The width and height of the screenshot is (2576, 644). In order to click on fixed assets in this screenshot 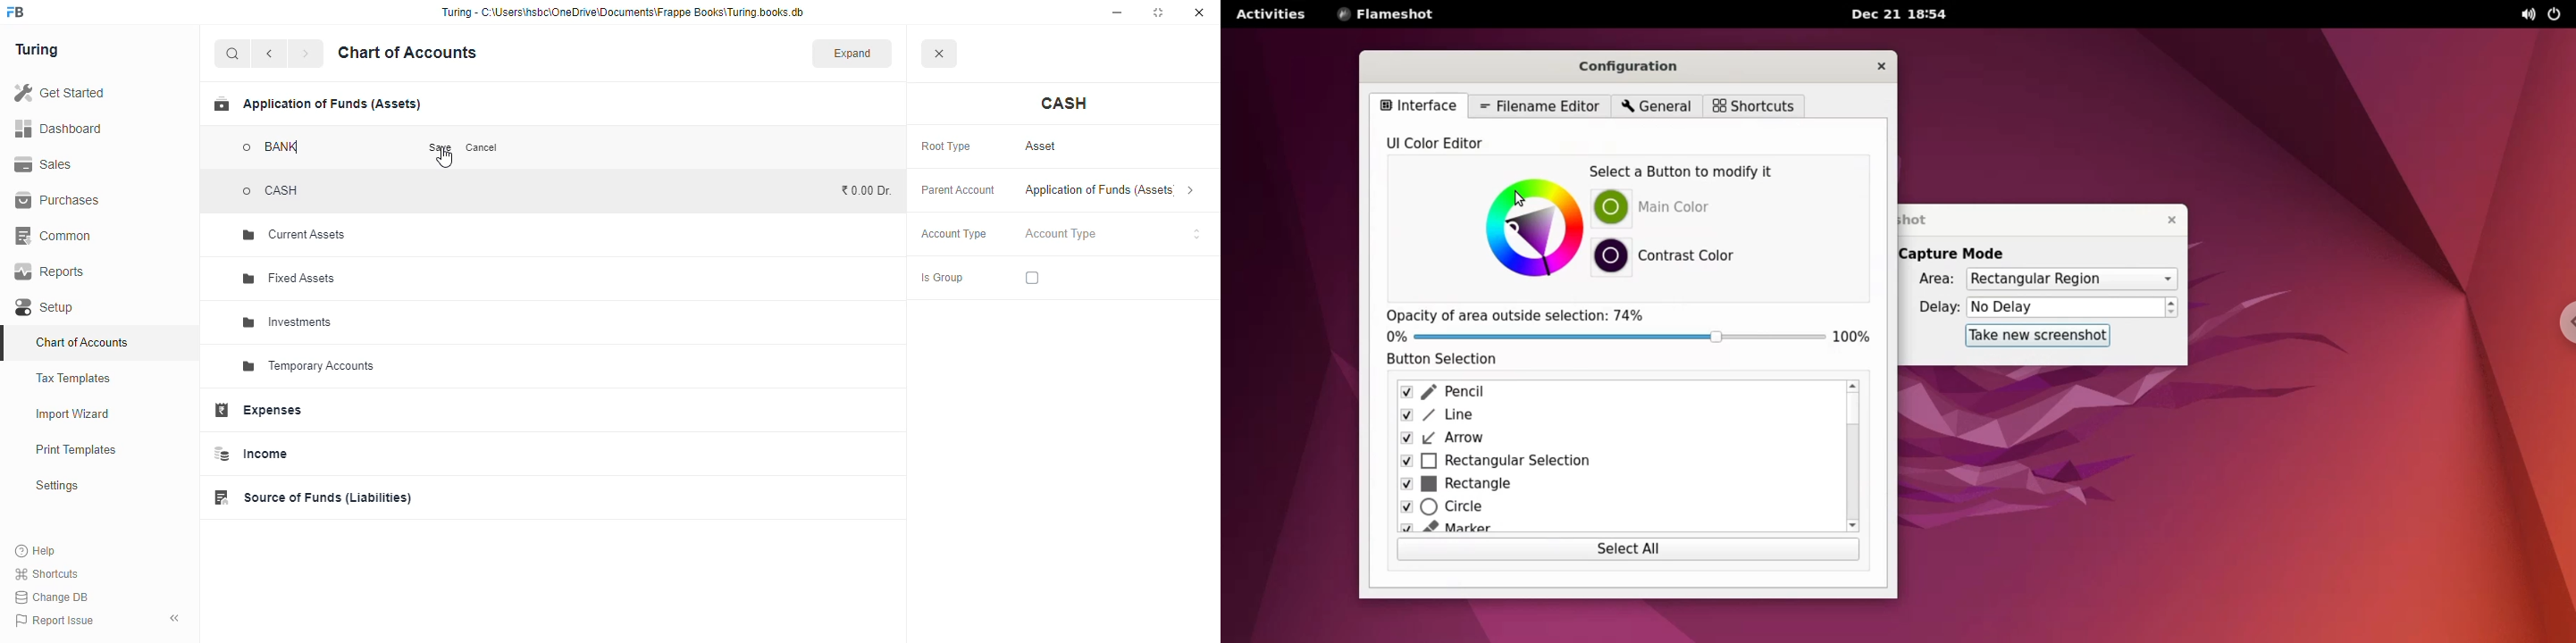, I will do `click(290, 279)`.